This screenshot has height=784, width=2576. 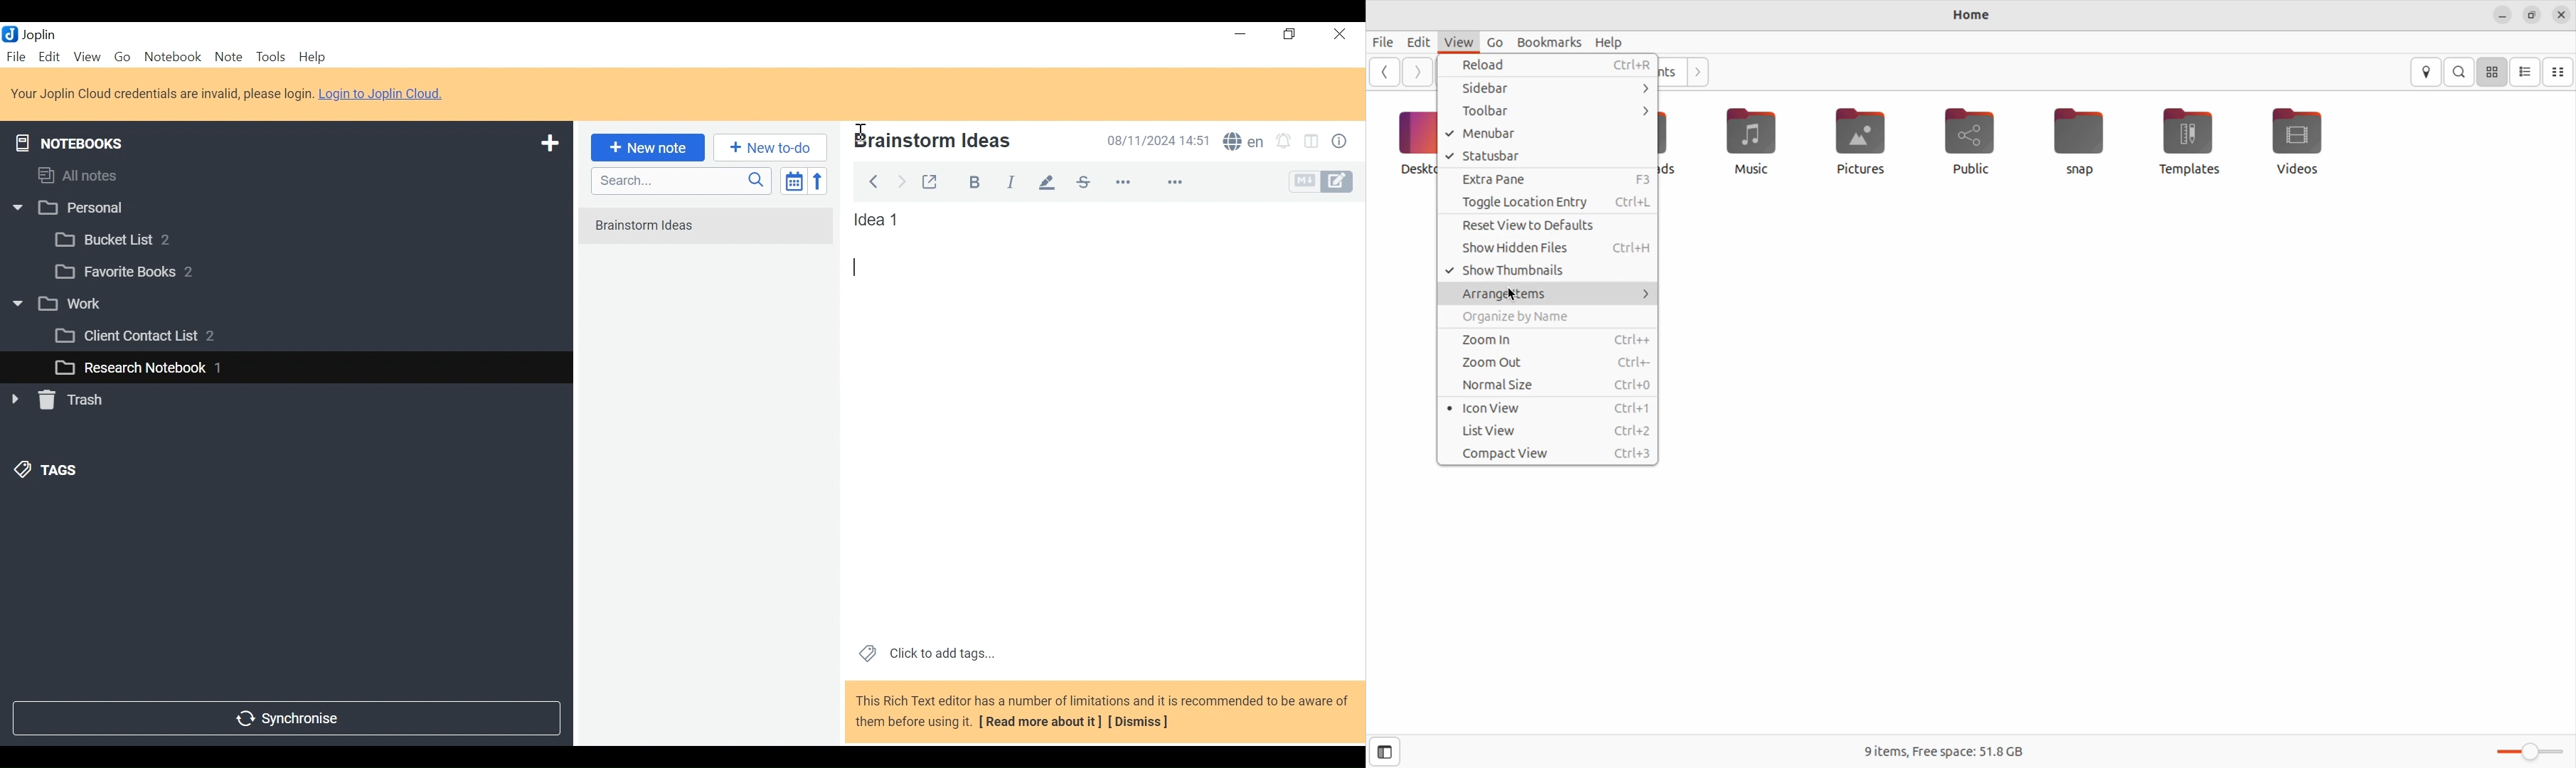 What do you see at coordinates (122, 55) in the screenshot?
I see `Go` at bounding box center [122, 55].